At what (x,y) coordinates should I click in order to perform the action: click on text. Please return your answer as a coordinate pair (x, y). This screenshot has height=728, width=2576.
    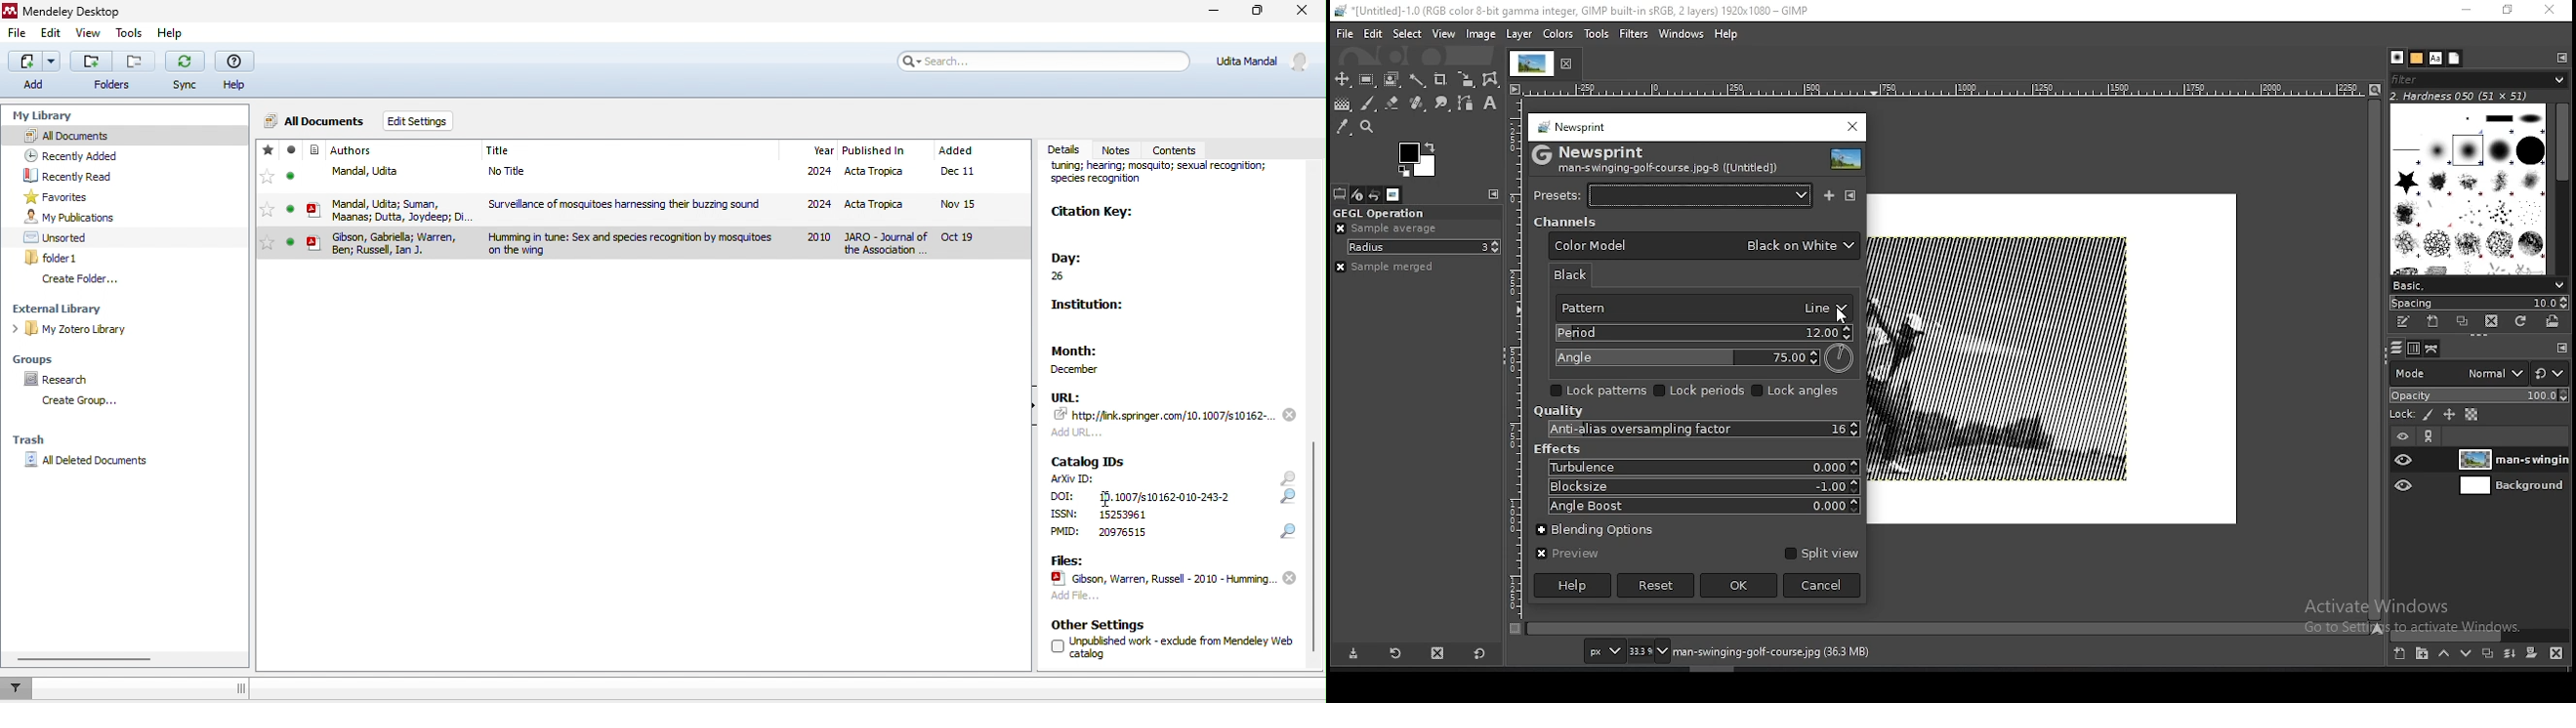
    Looking at the image, I should click on (1064, 496).